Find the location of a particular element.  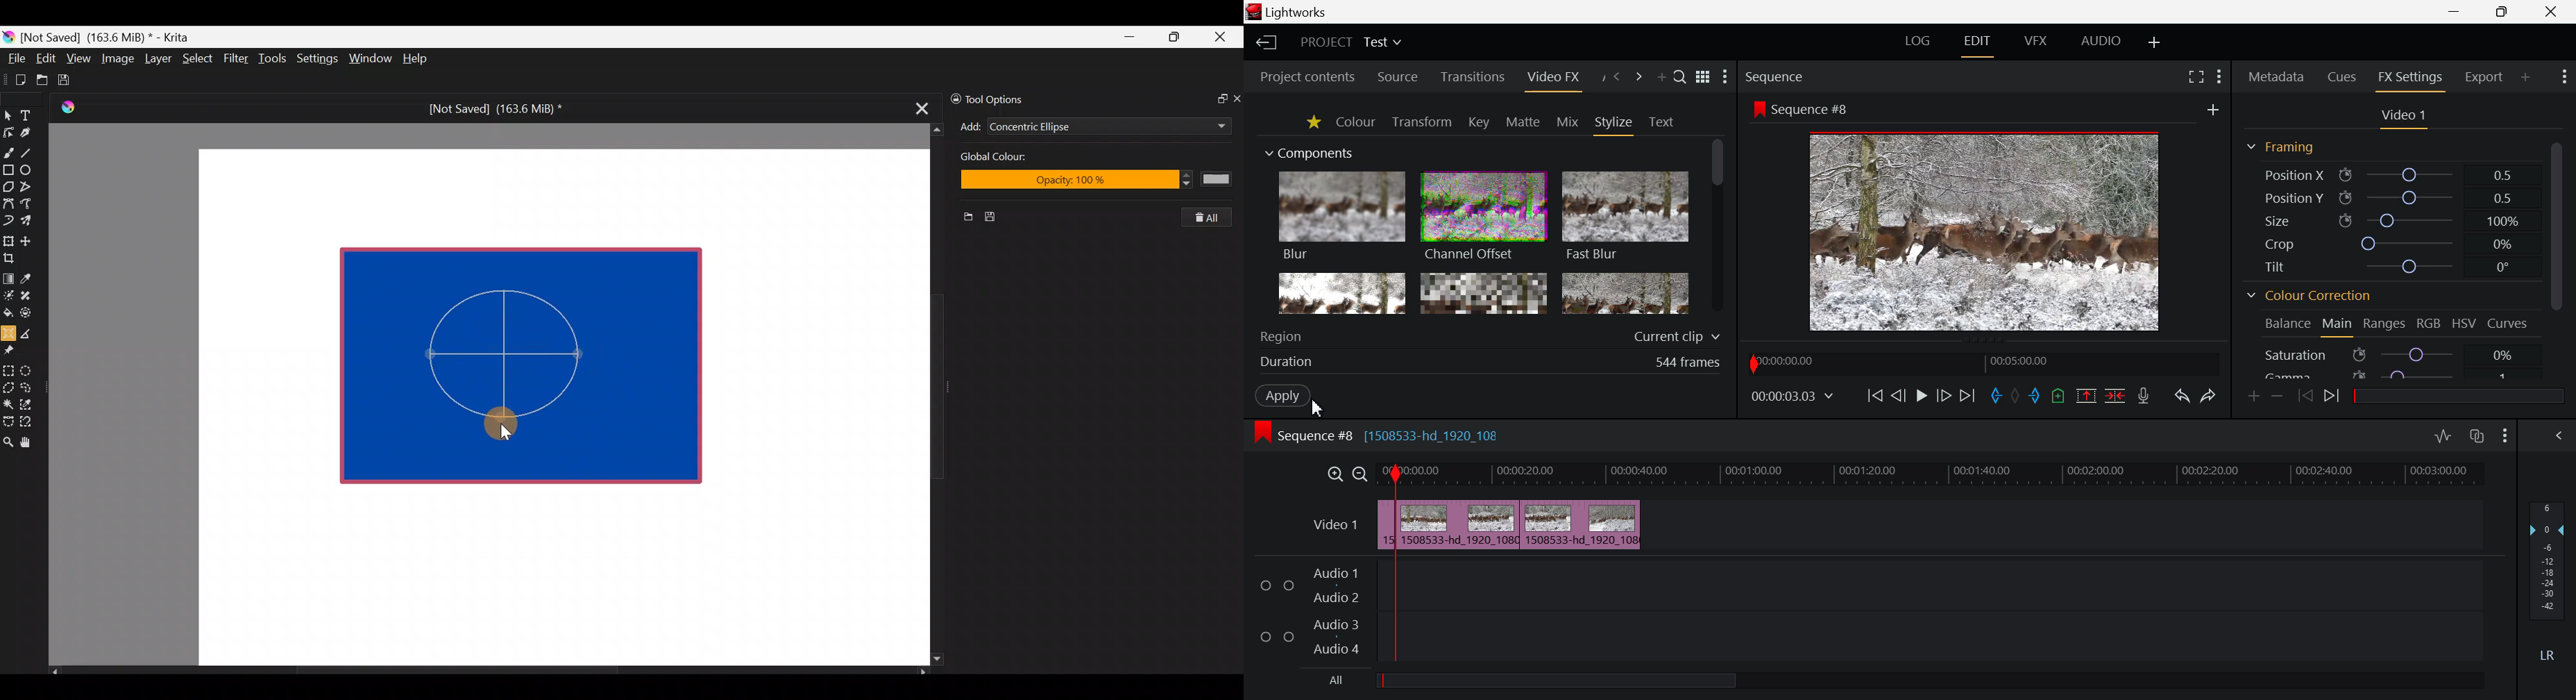

Edit is located at coordinates (45, 60).